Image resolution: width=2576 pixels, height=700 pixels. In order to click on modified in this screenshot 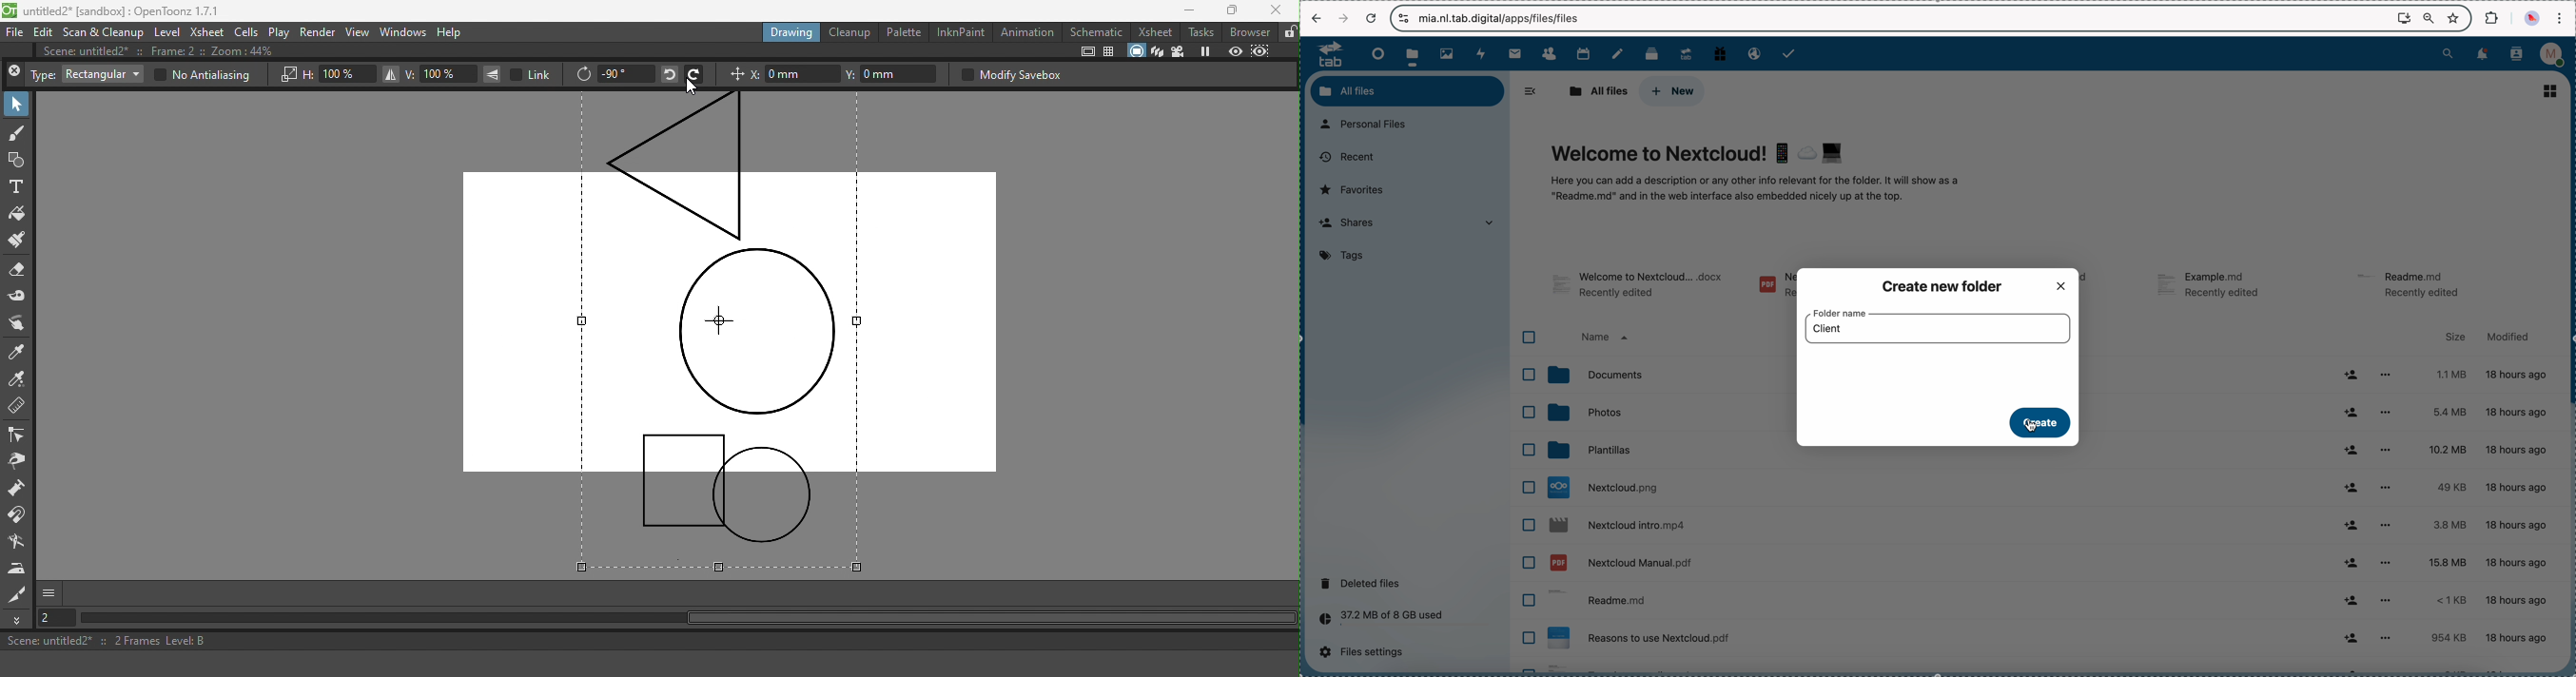, I will do `click(2507, 337)`.